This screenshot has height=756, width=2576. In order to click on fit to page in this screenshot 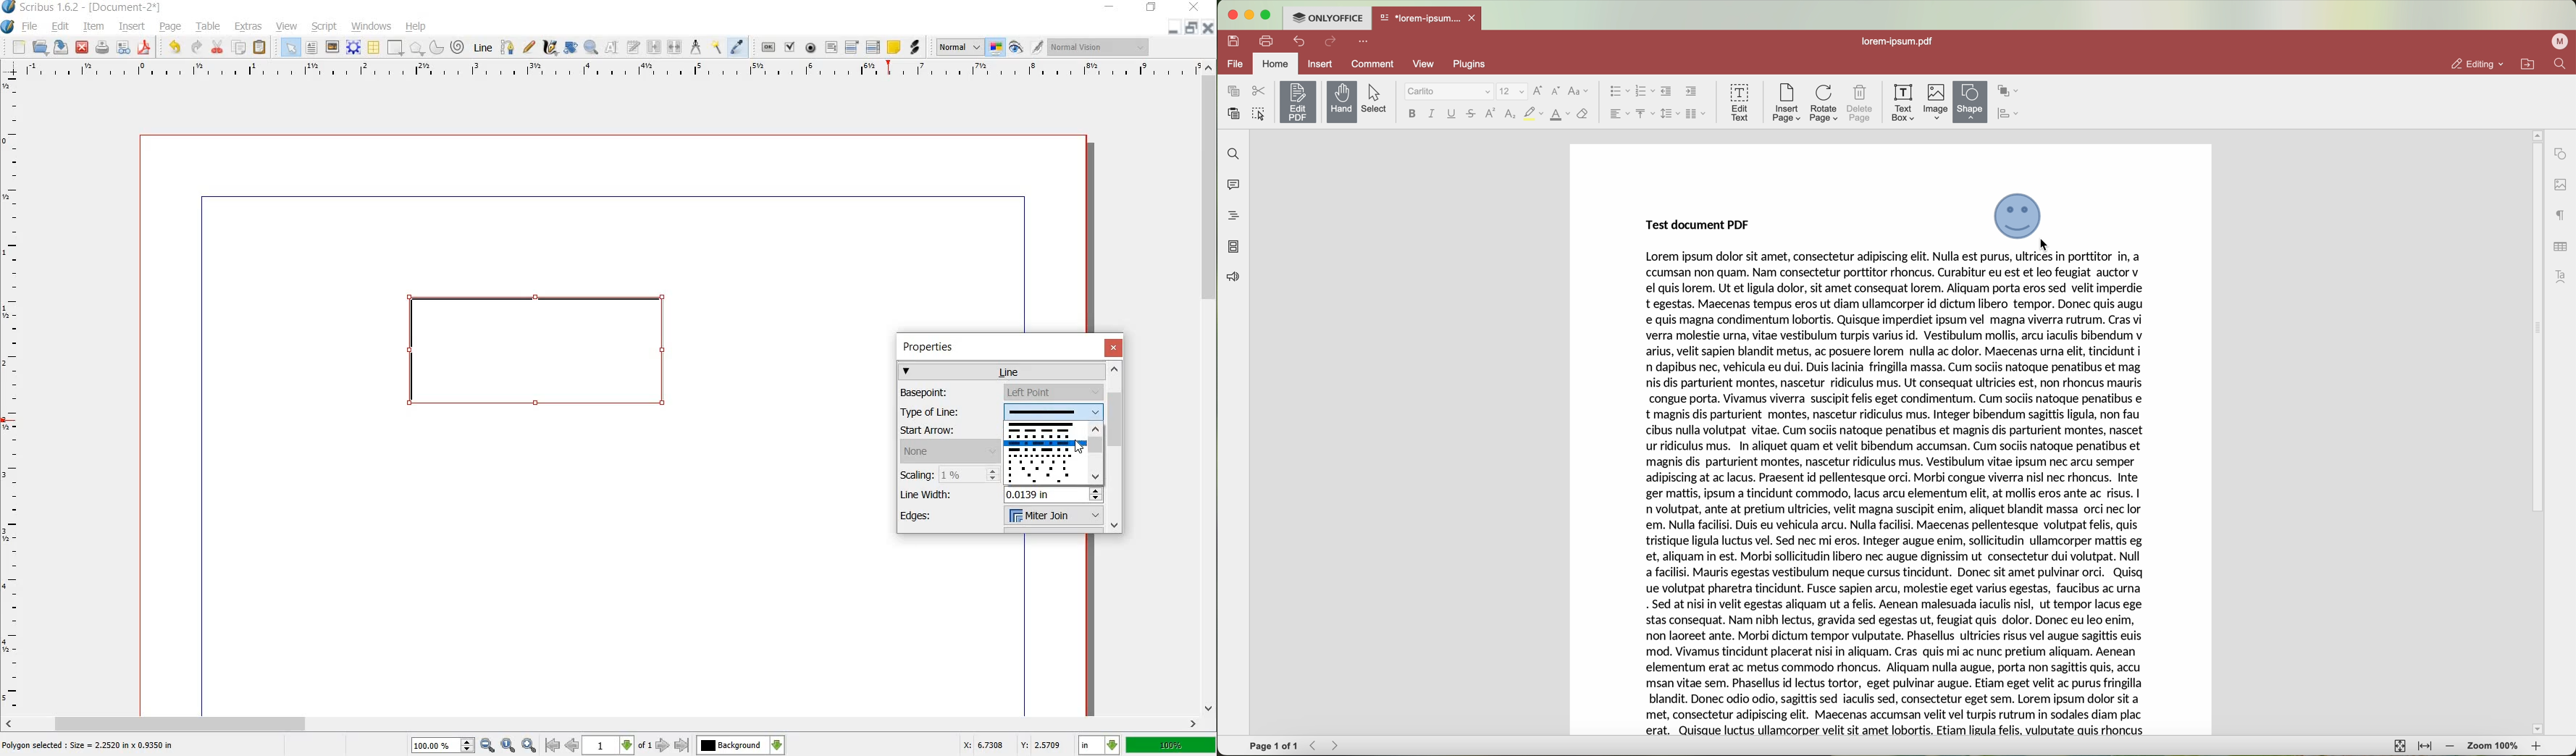, I will do `click(2399, 746)`.